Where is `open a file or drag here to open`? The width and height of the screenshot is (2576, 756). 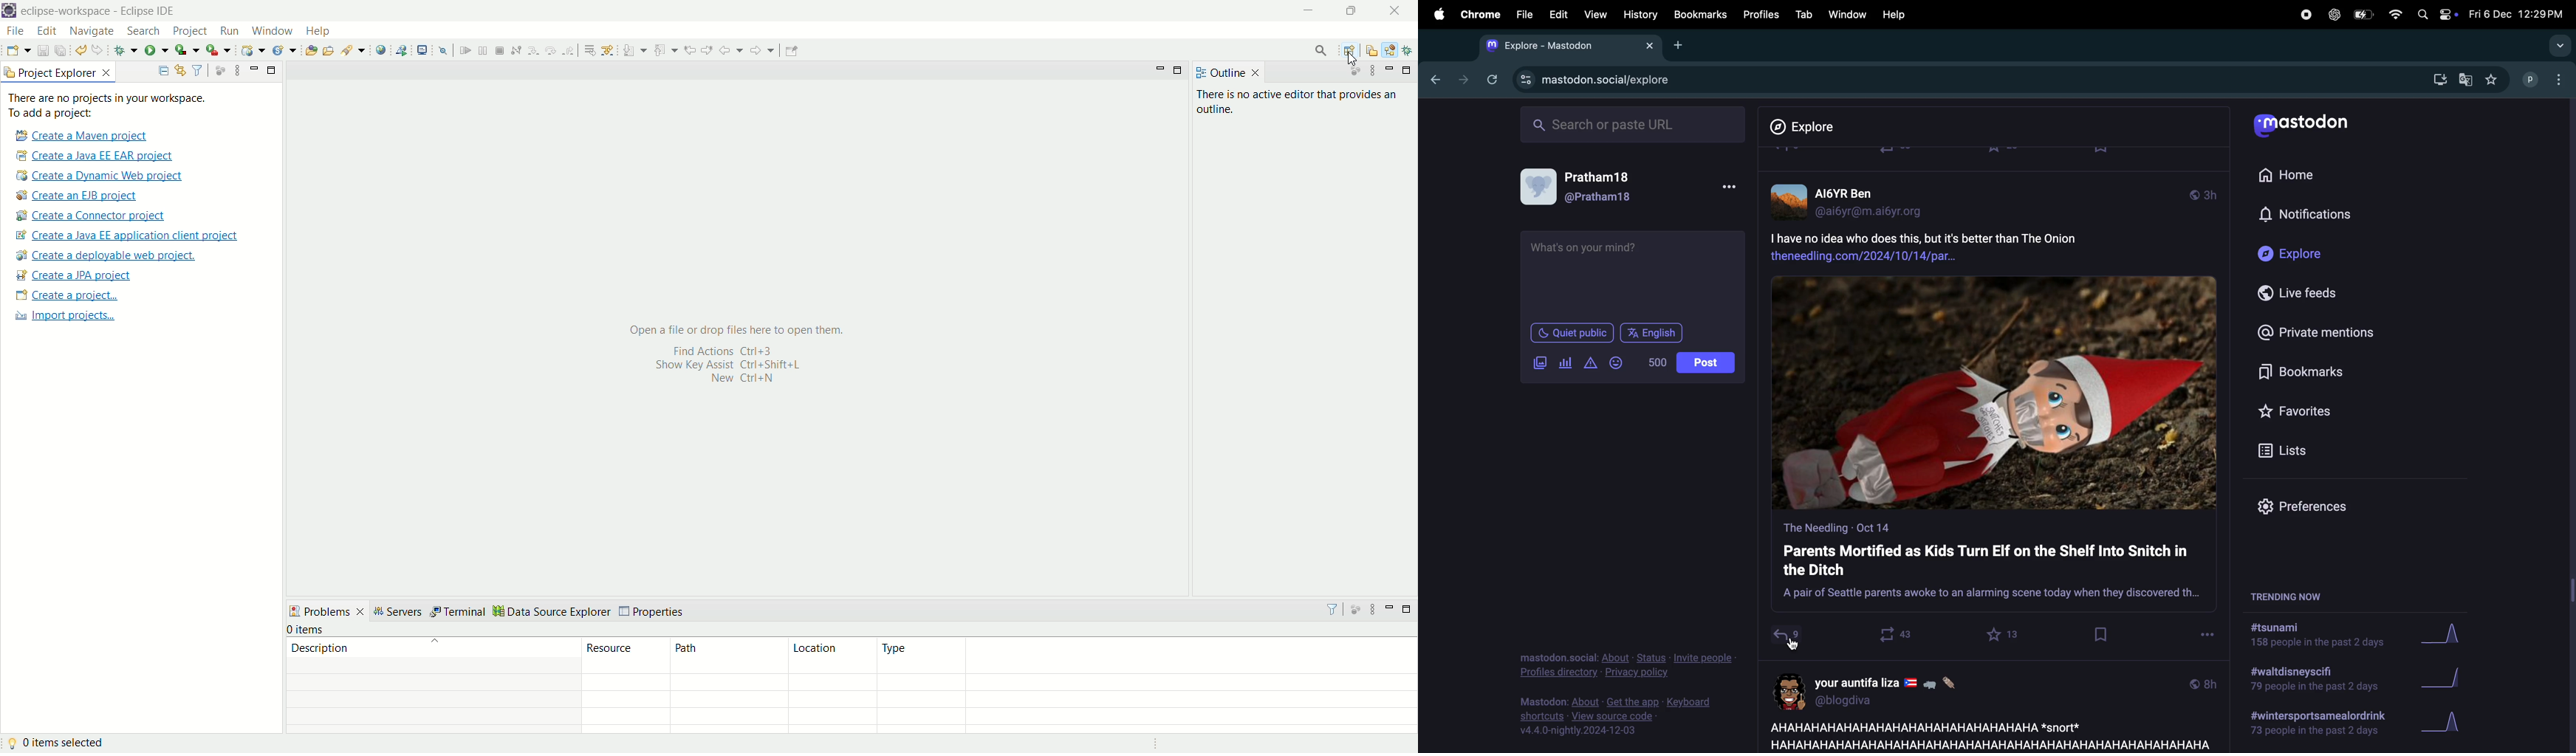 open a file or drag here to open is located at coordinates (733, 354).